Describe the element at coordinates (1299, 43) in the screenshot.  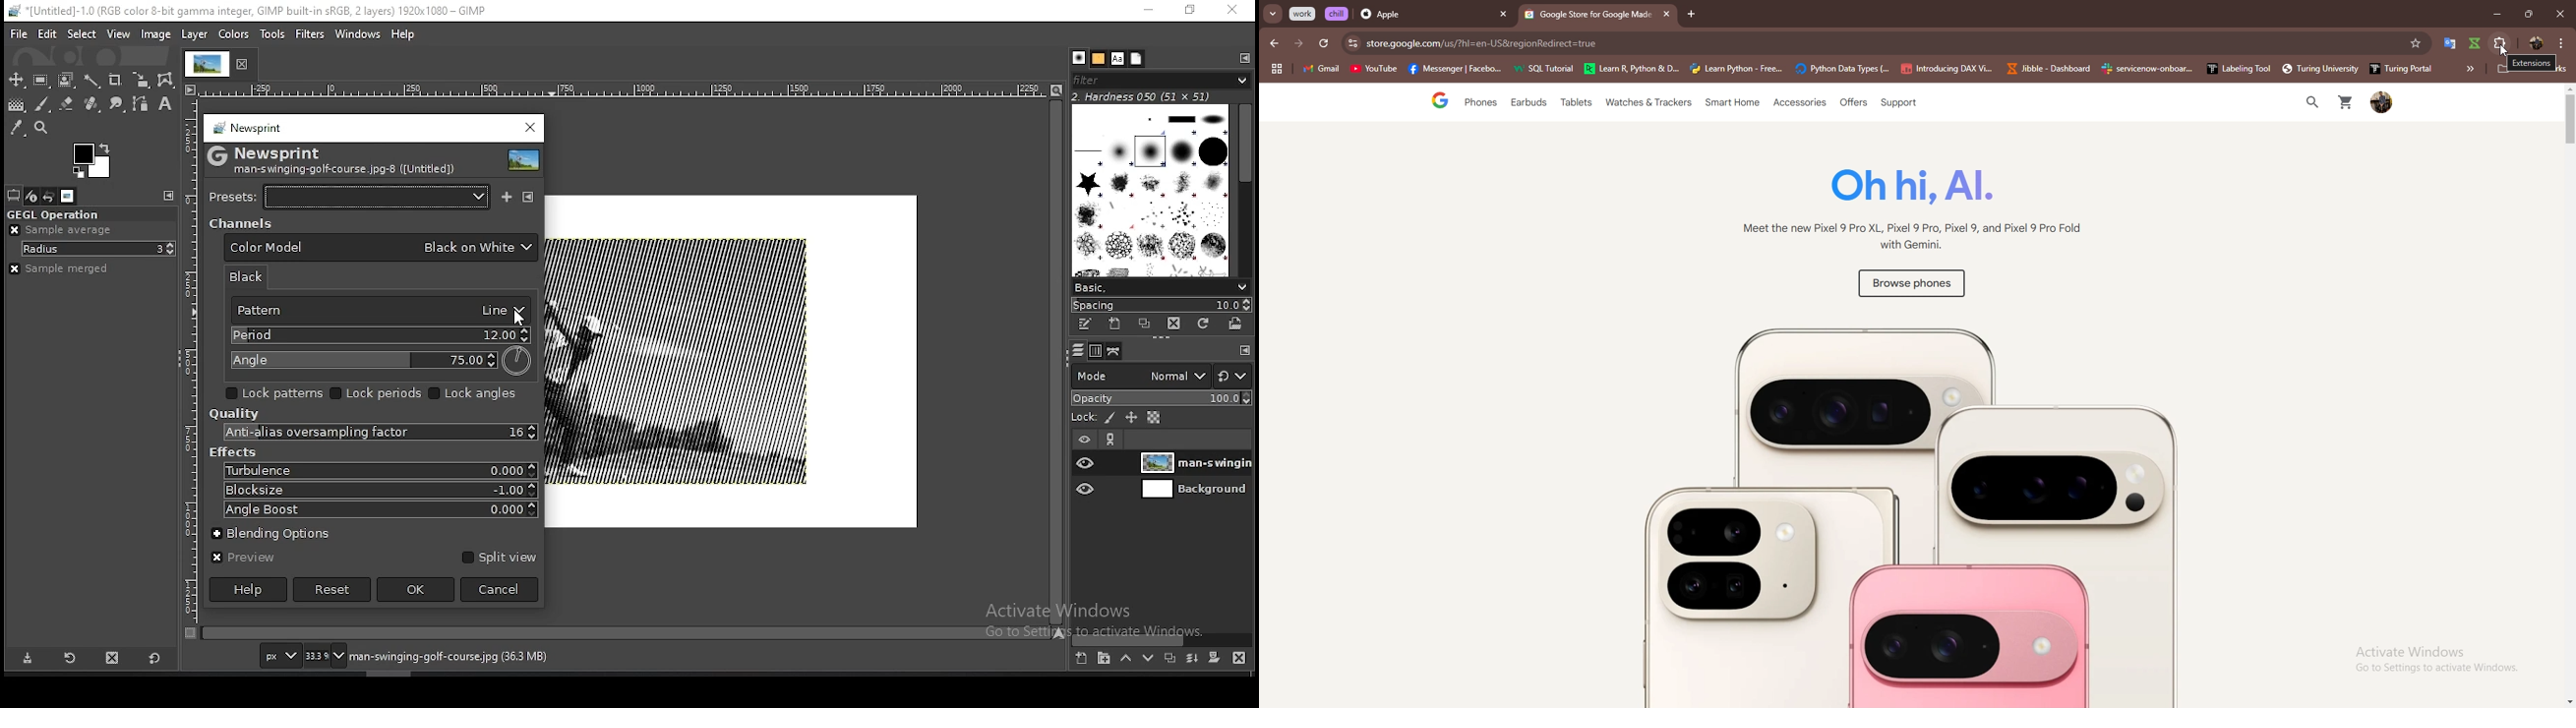
I see `forward` at that location.